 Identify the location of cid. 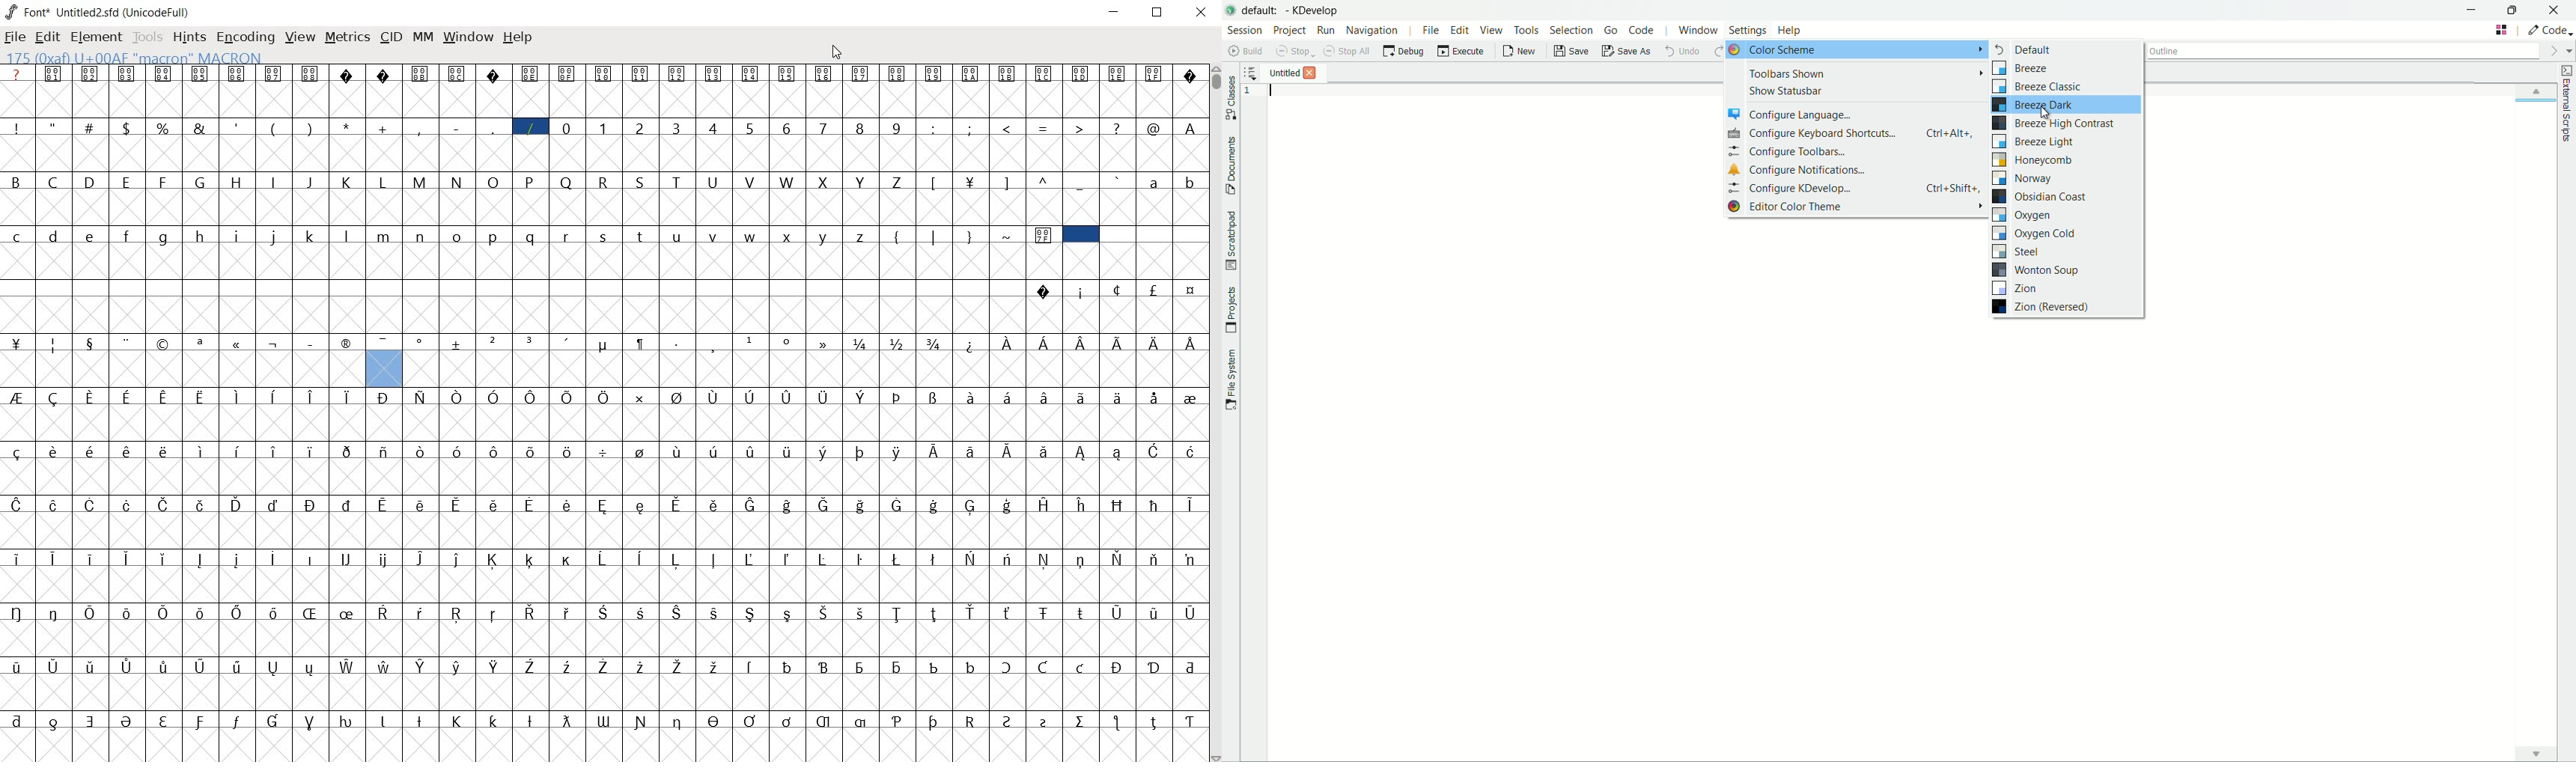
(391, 37).